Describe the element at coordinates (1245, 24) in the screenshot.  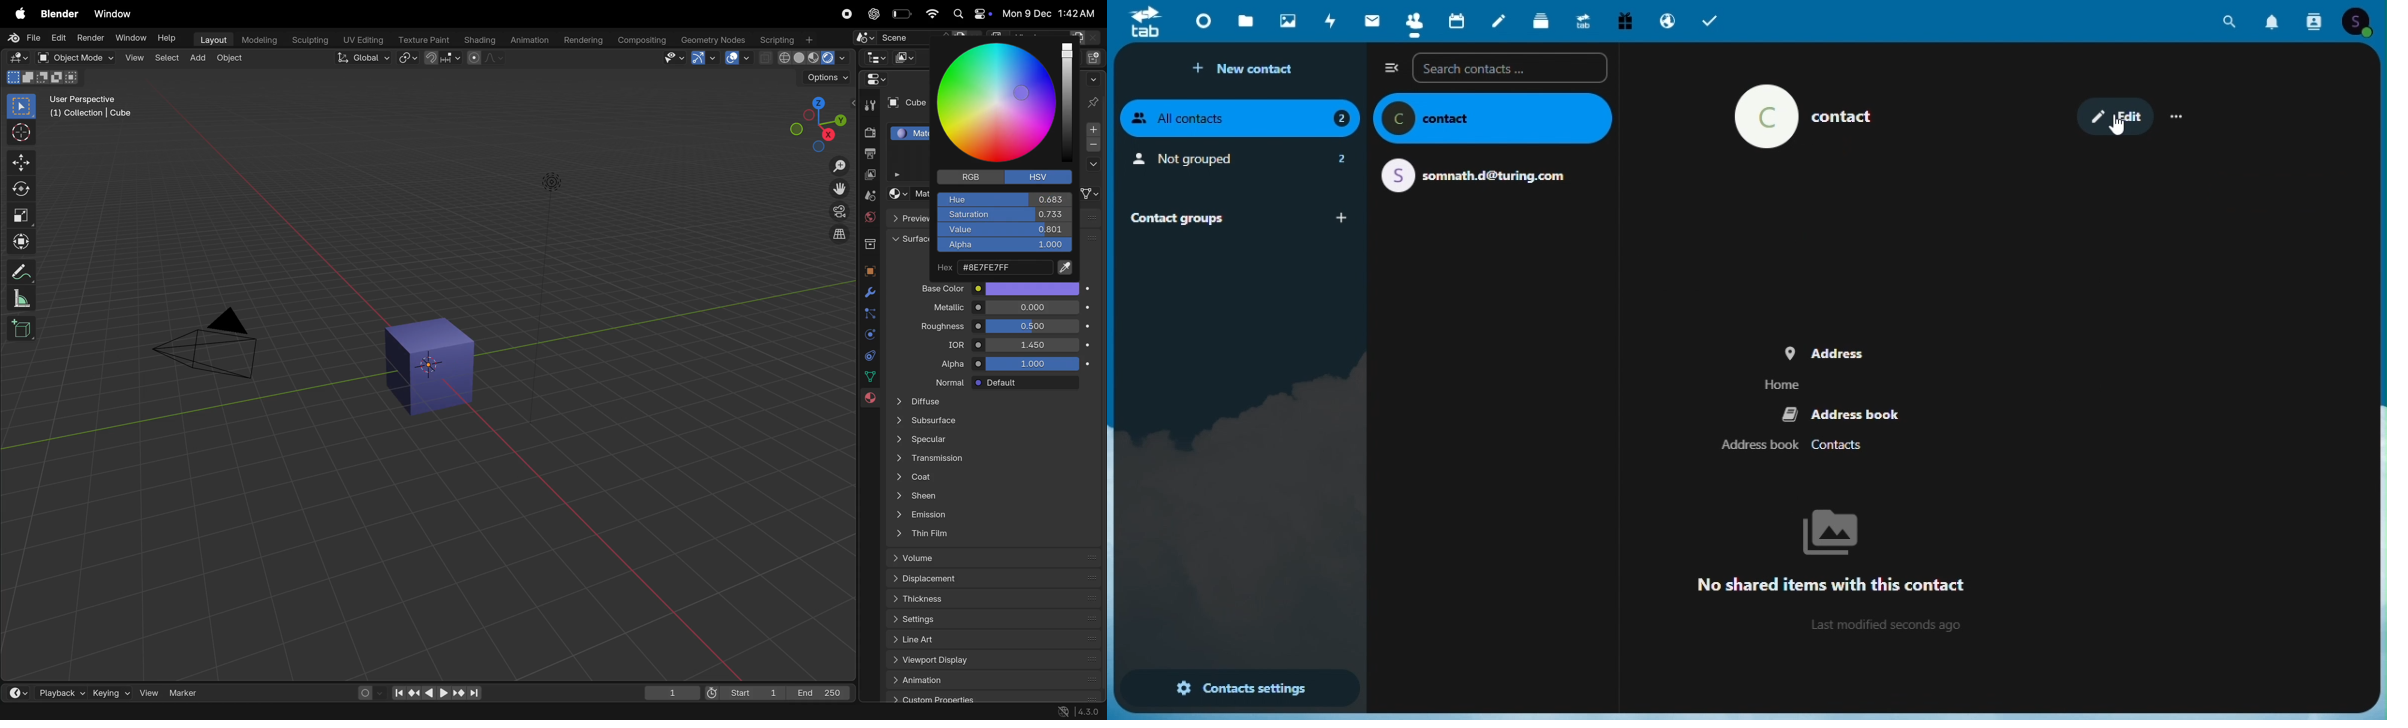
I see `Files` at that location.